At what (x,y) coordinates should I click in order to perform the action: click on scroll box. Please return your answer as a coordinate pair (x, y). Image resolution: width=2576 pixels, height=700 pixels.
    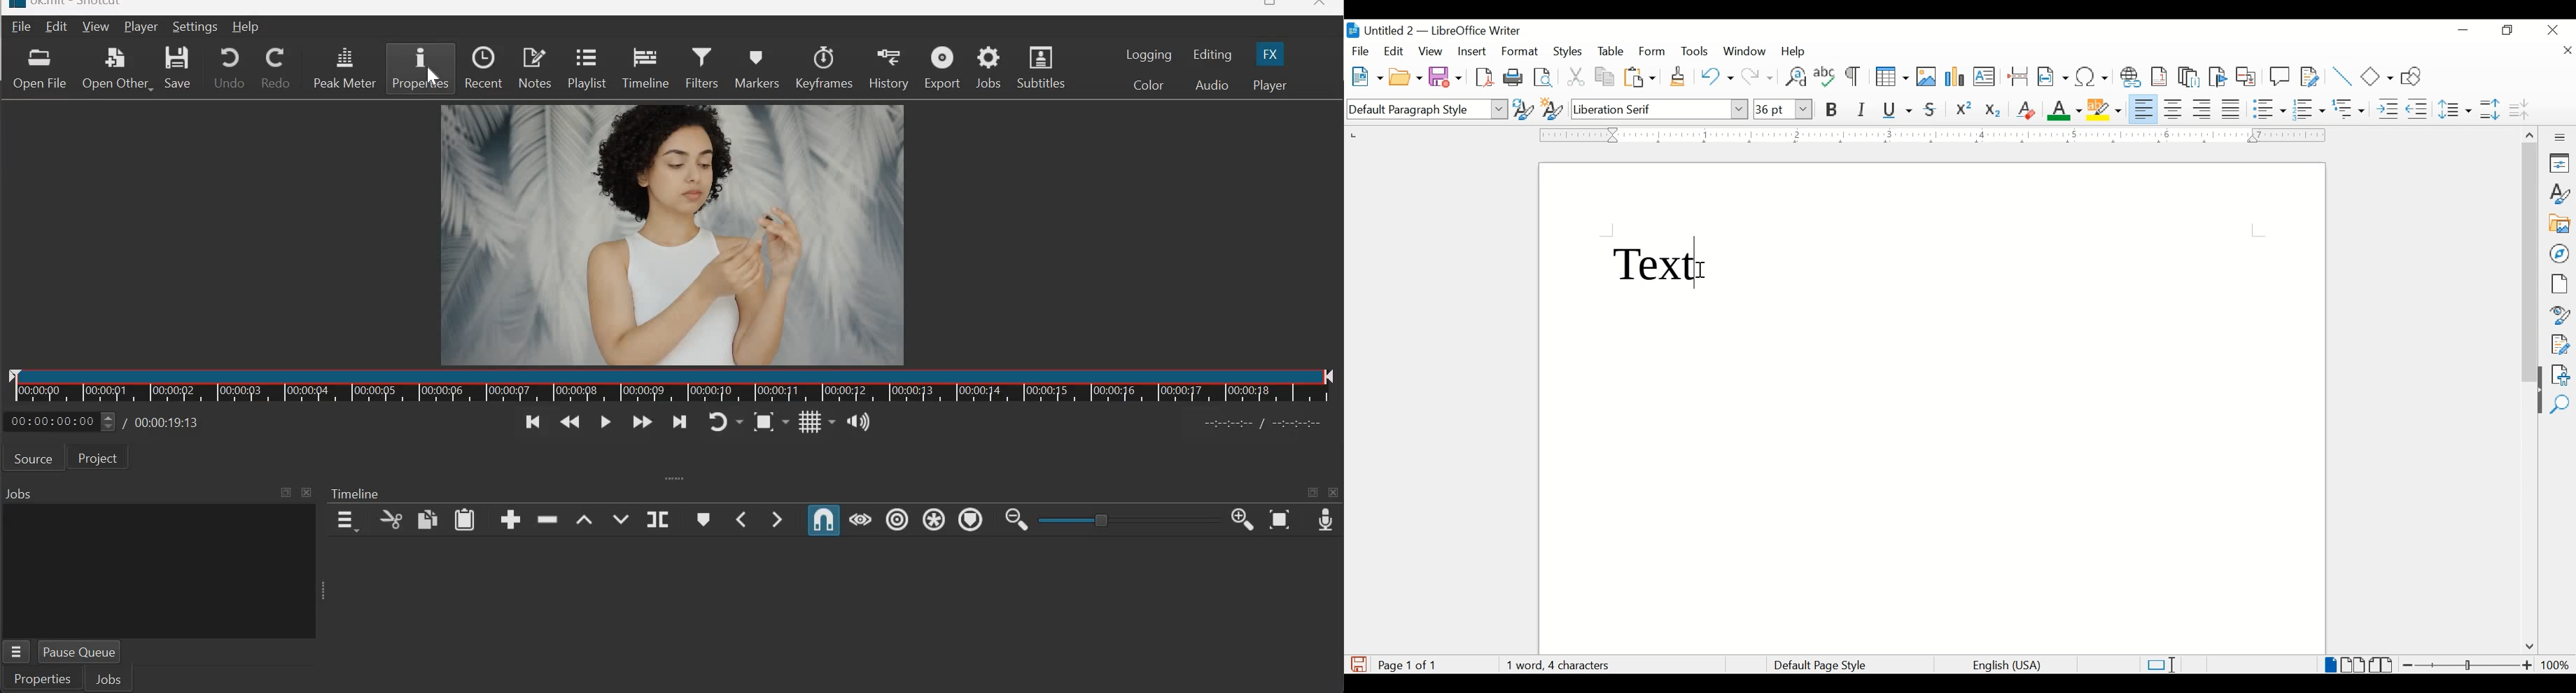
    Looking at the image, I should click on (2530, 264).